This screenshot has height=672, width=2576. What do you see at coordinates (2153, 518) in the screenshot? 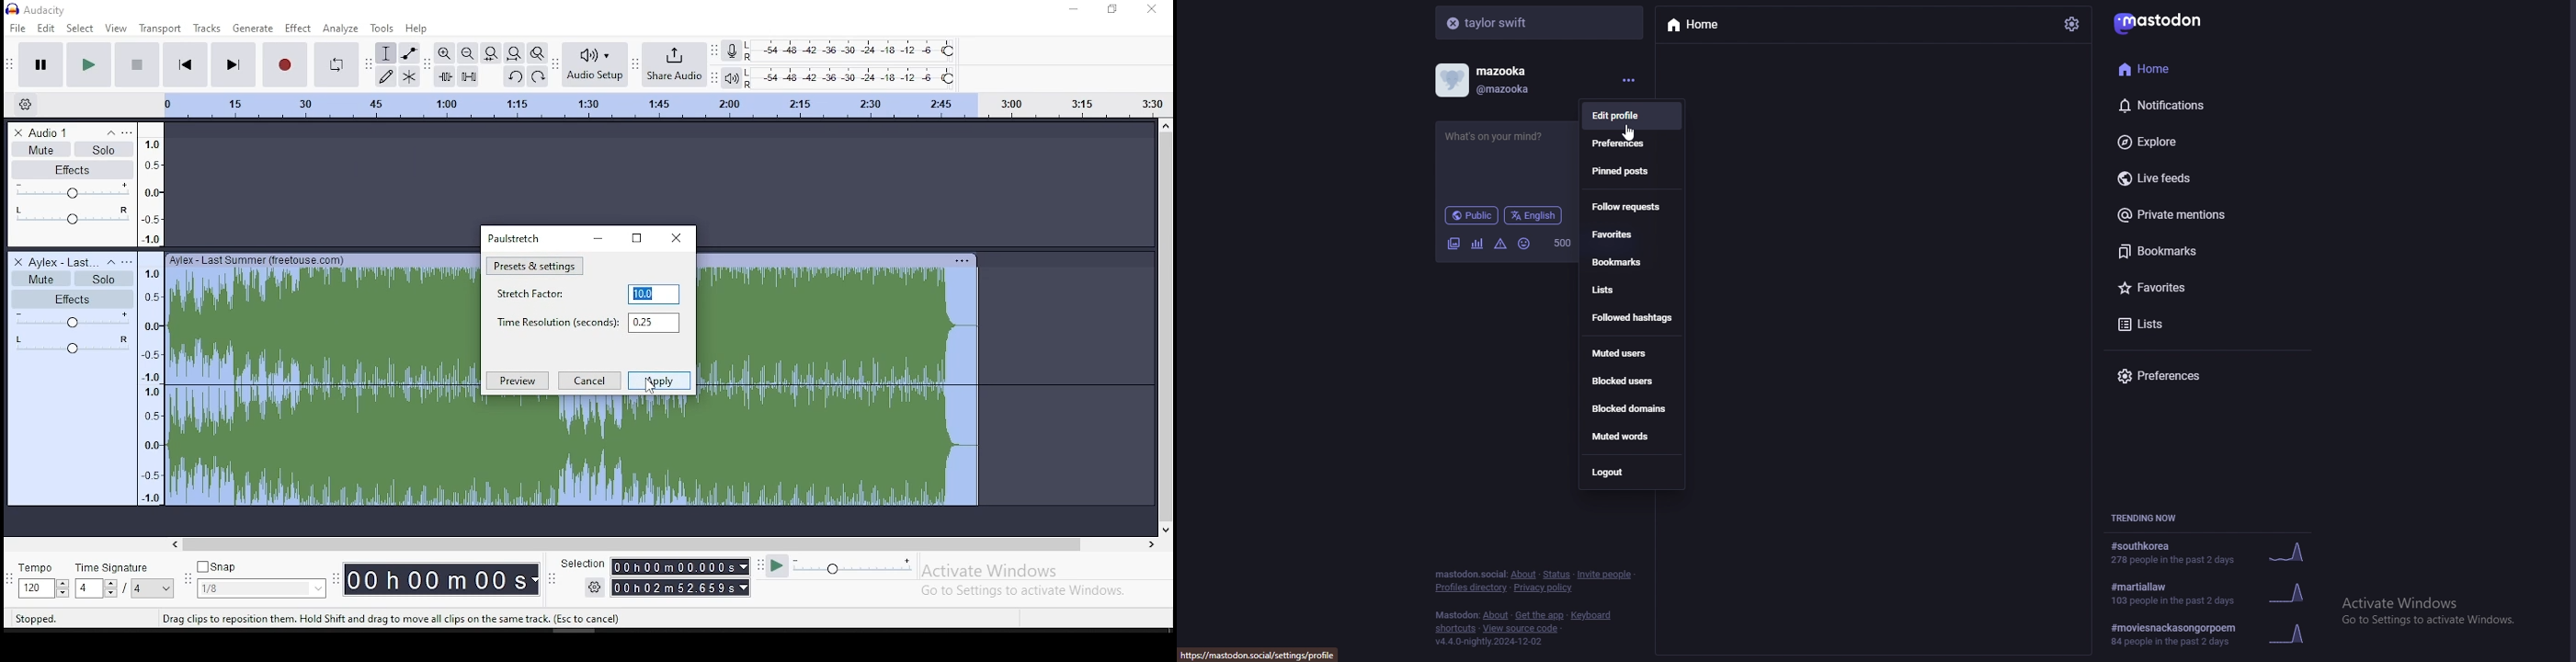
I see `trending now` at bounding box center [2153, 518].